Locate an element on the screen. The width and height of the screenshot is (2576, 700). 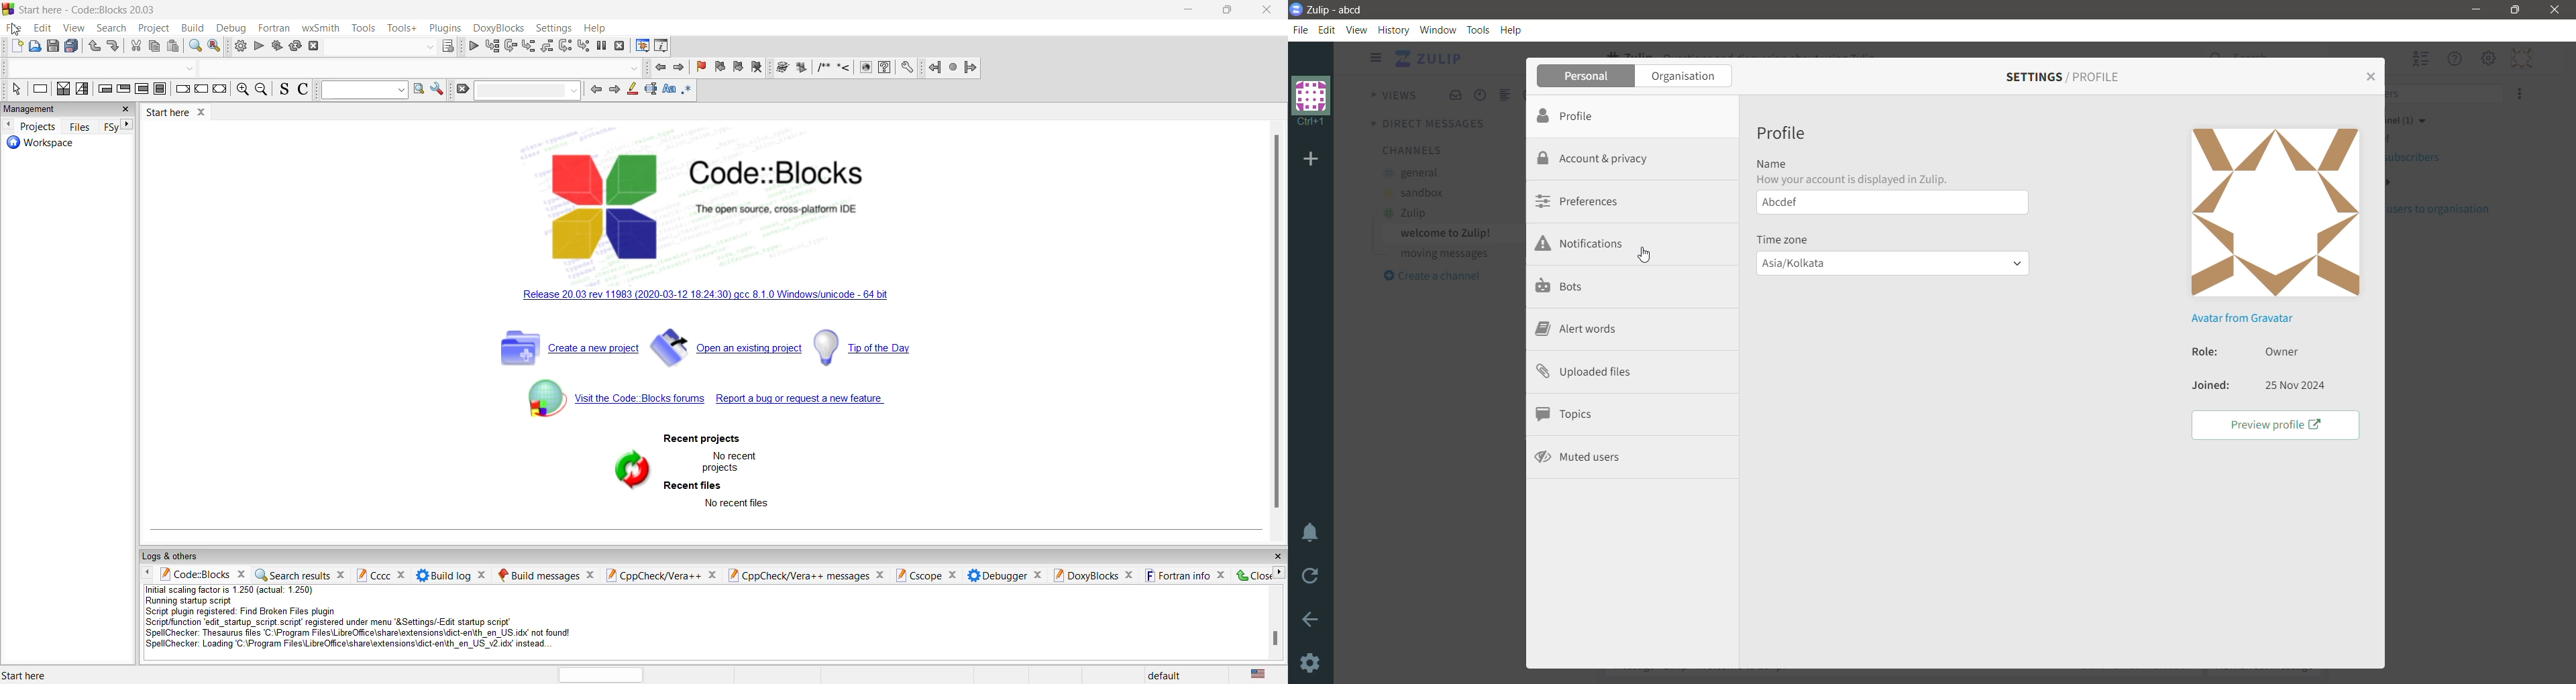
redo is located at coordinates (113, 48).